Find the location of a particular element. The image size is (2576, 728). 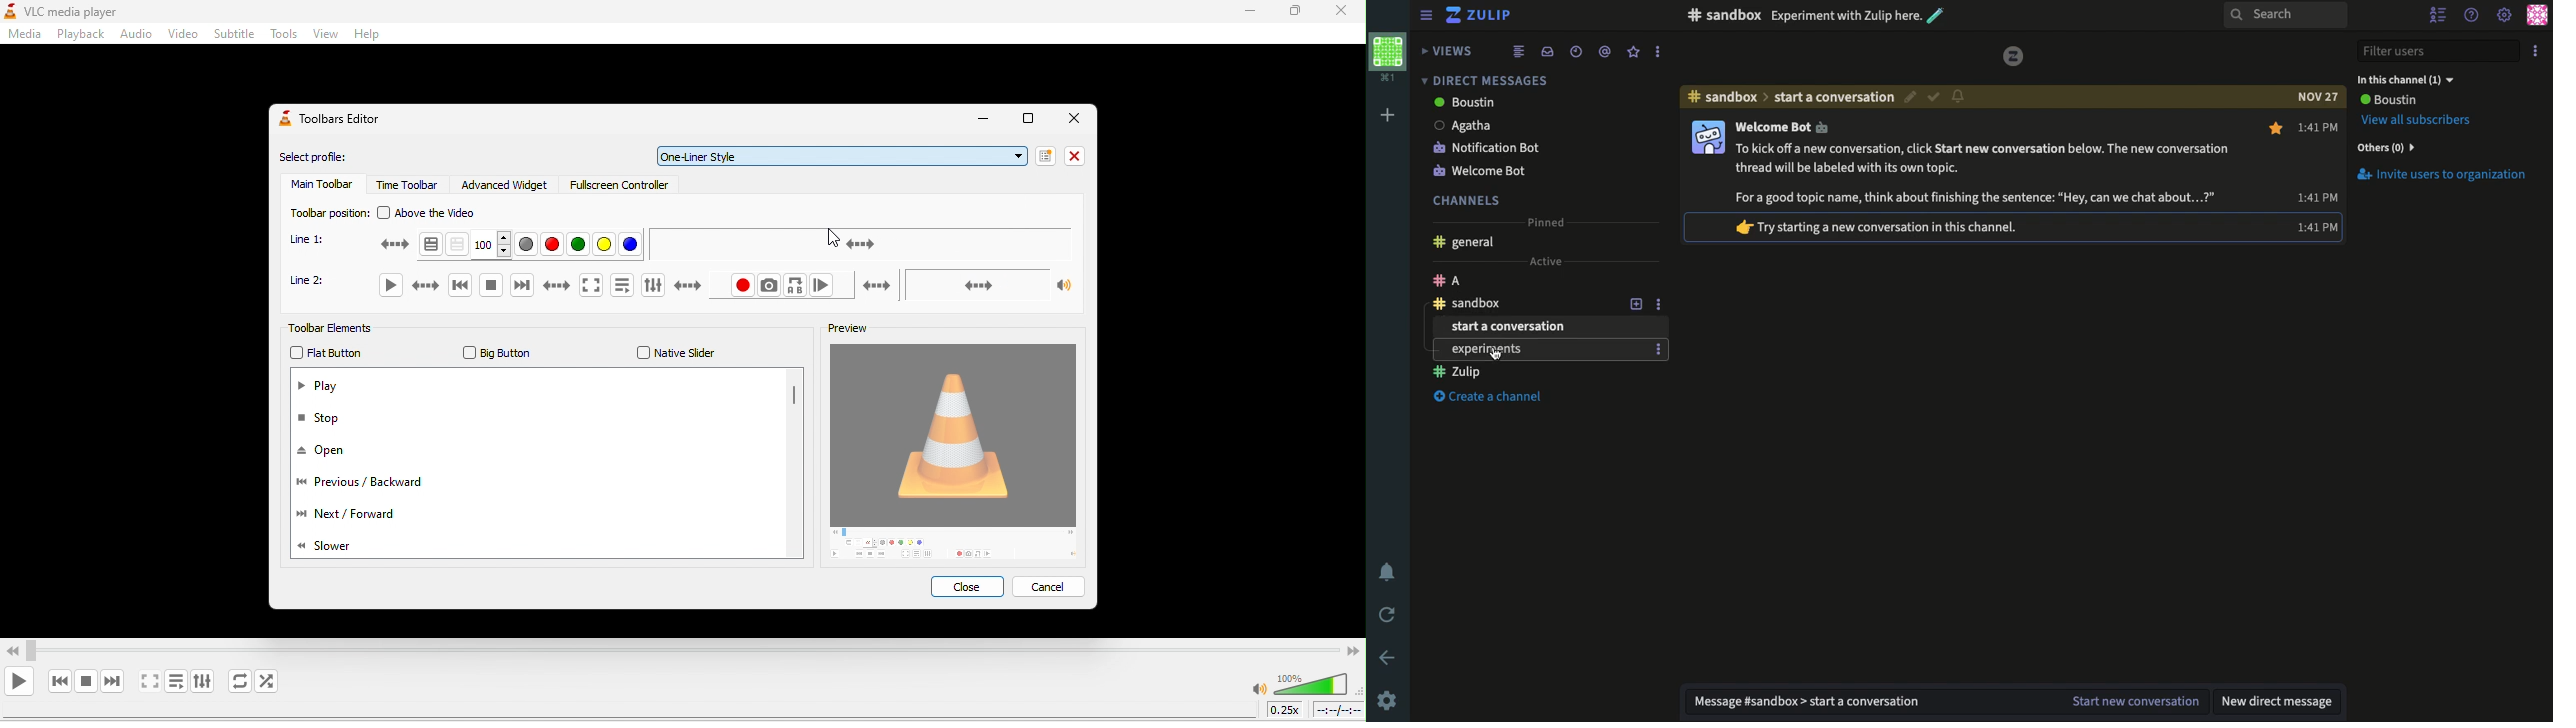

next media is located at coordinates (521, 283).